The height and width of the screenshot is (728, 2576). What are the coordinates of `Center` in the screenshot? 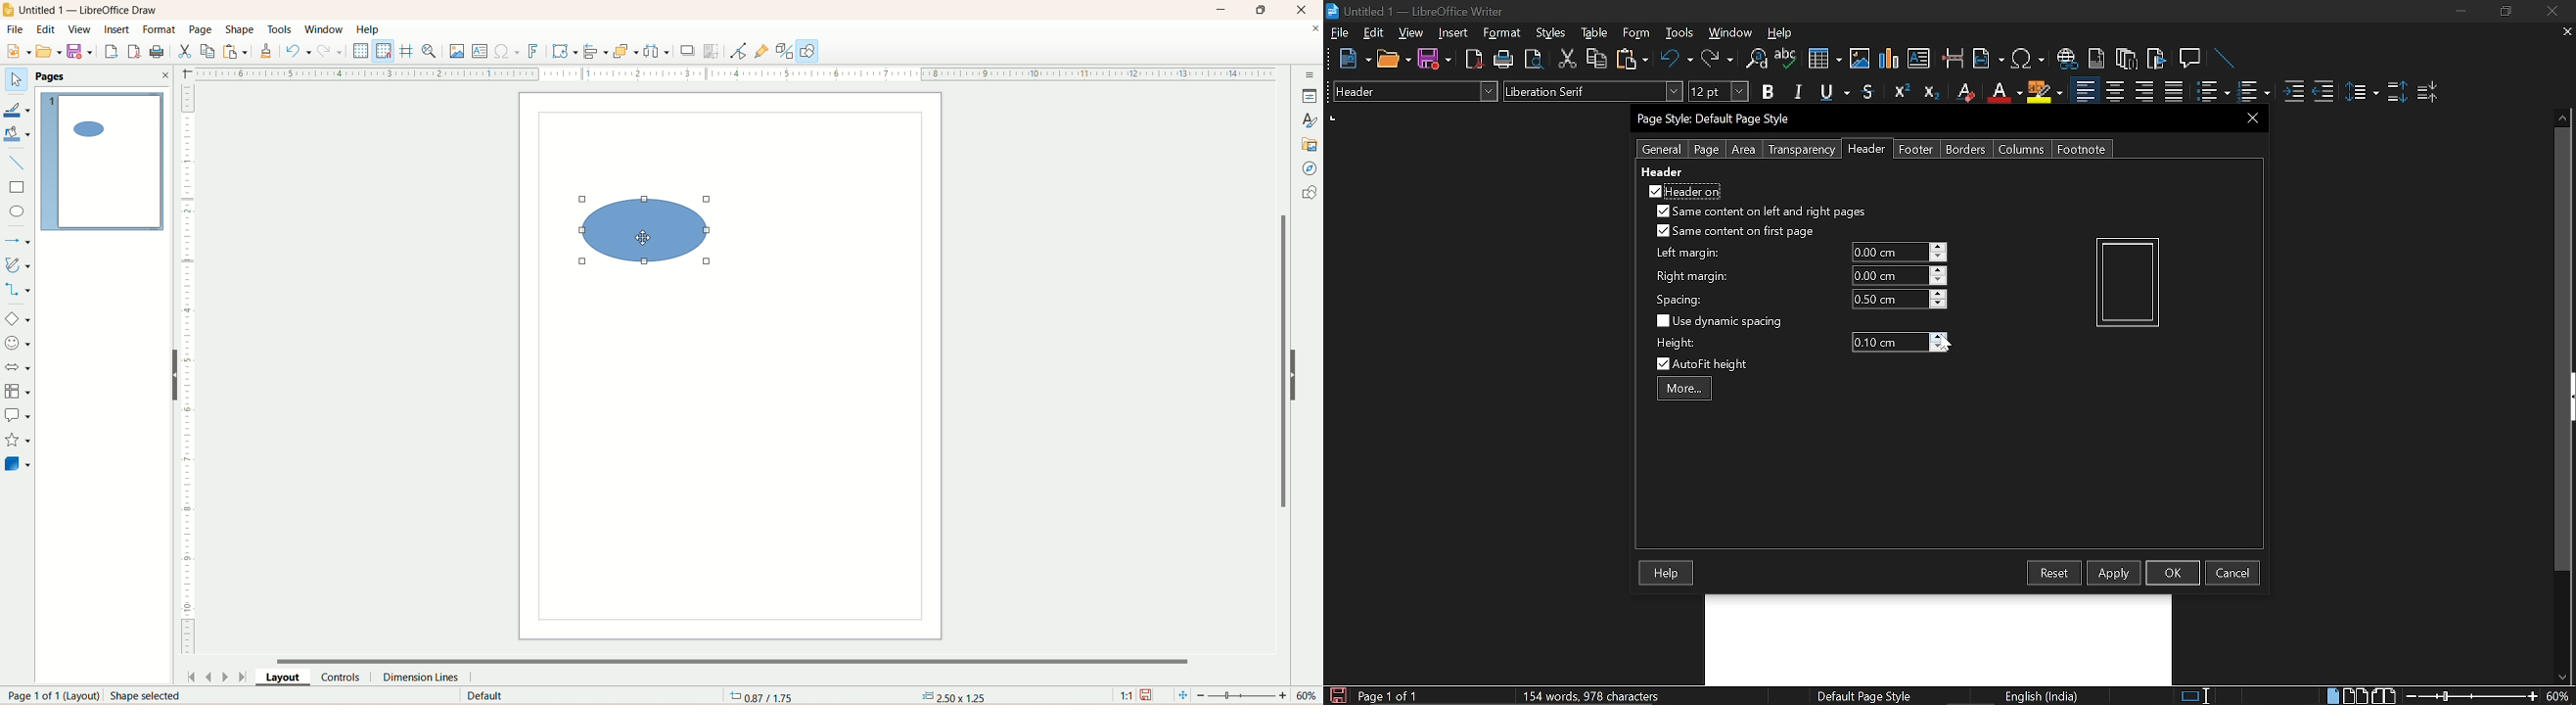 It's located at (2114, 91).